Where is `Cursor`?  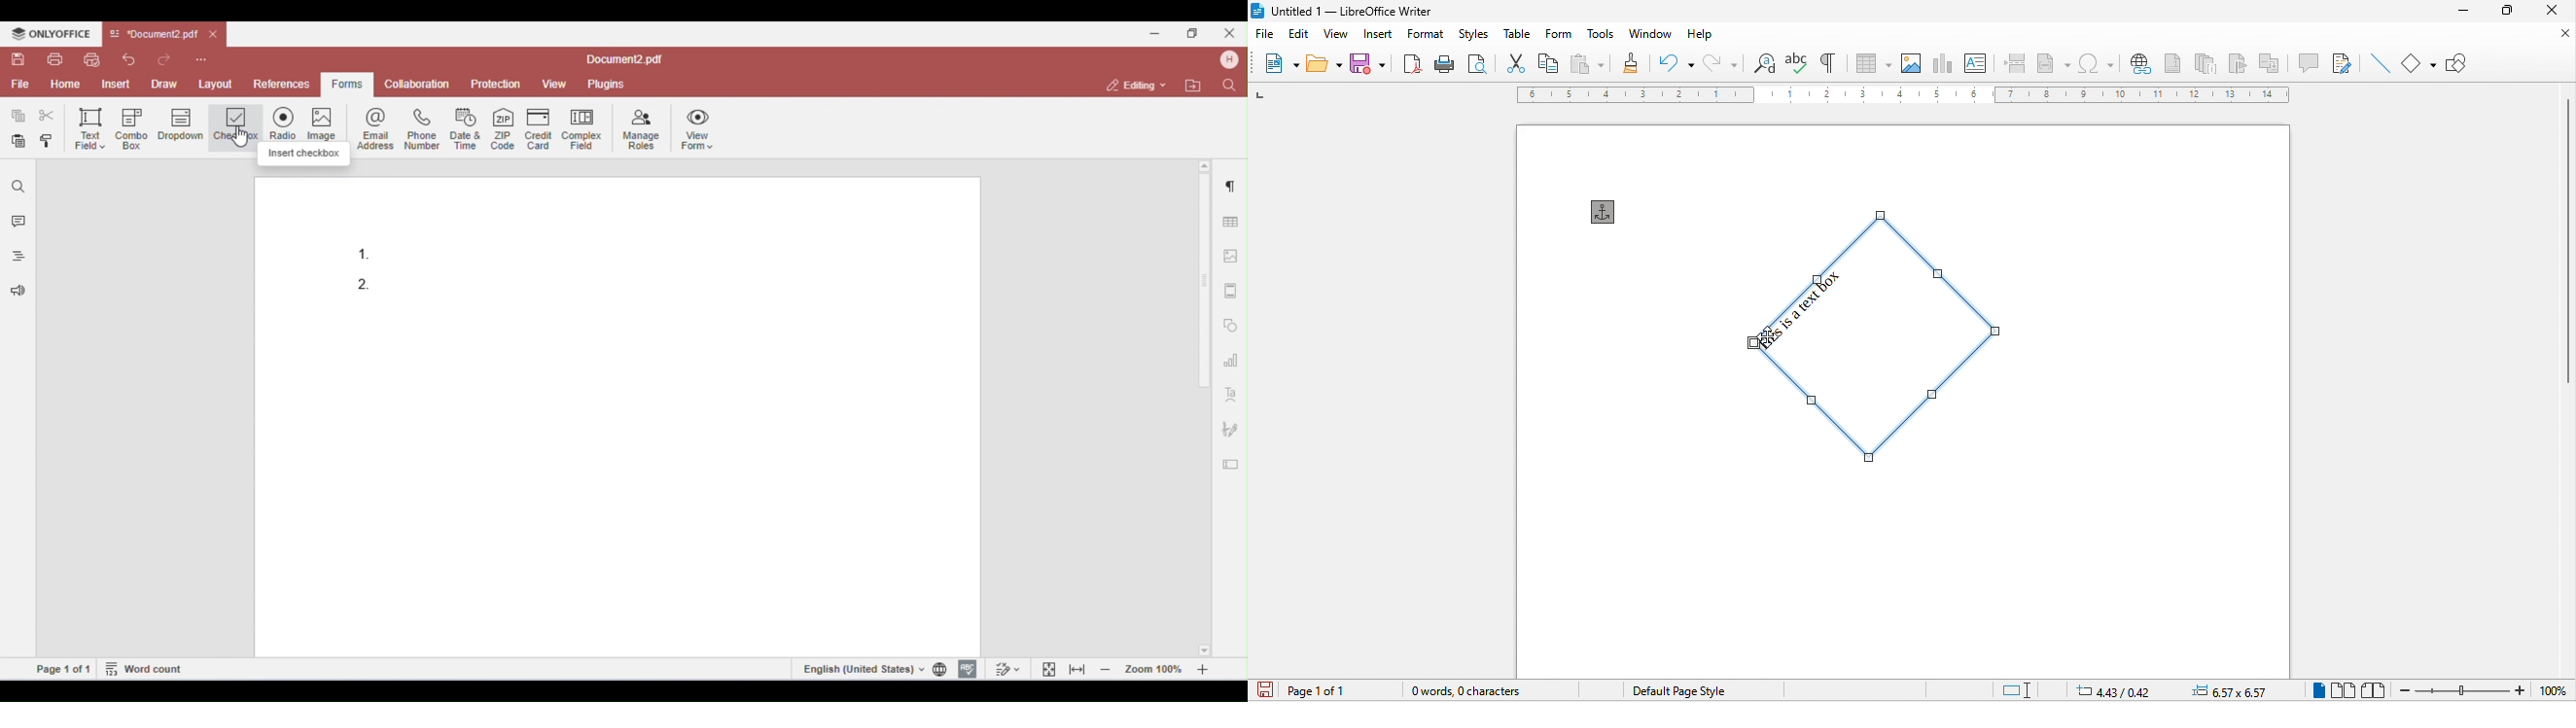
Cursor is located at coordinates (1768, 339).